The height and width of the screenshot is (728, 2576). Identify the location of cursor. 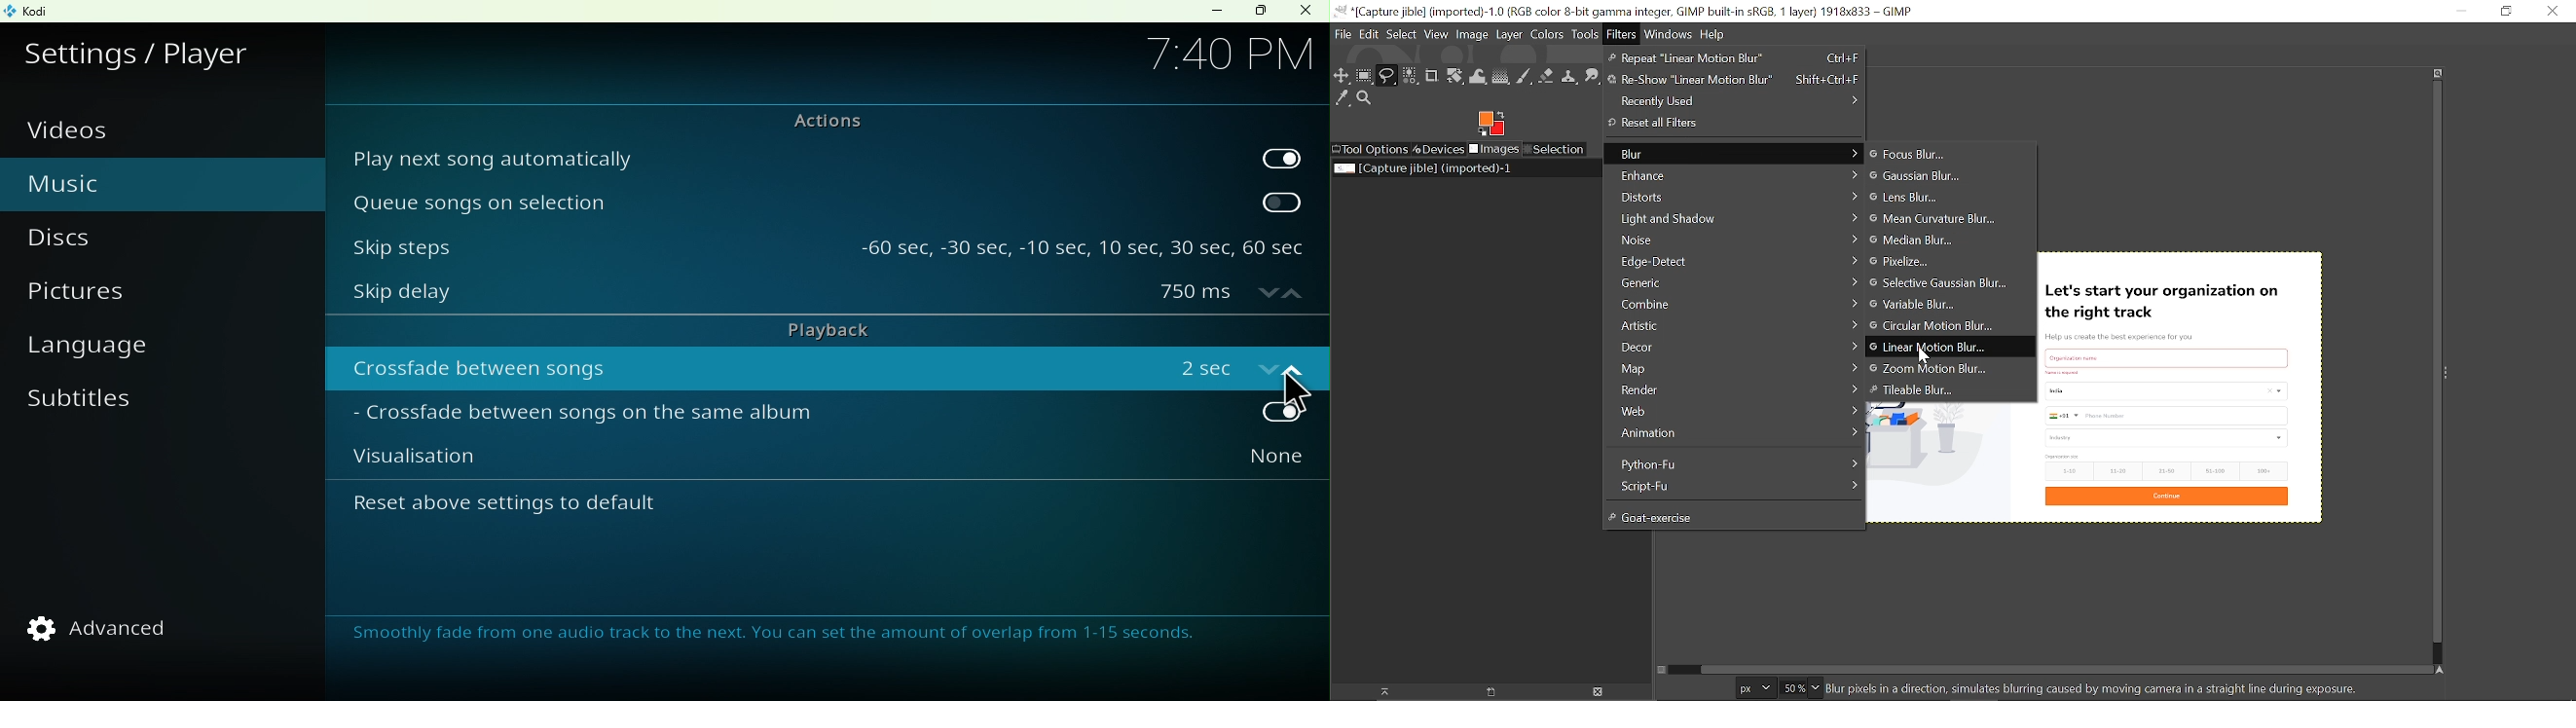
(1293, 392).